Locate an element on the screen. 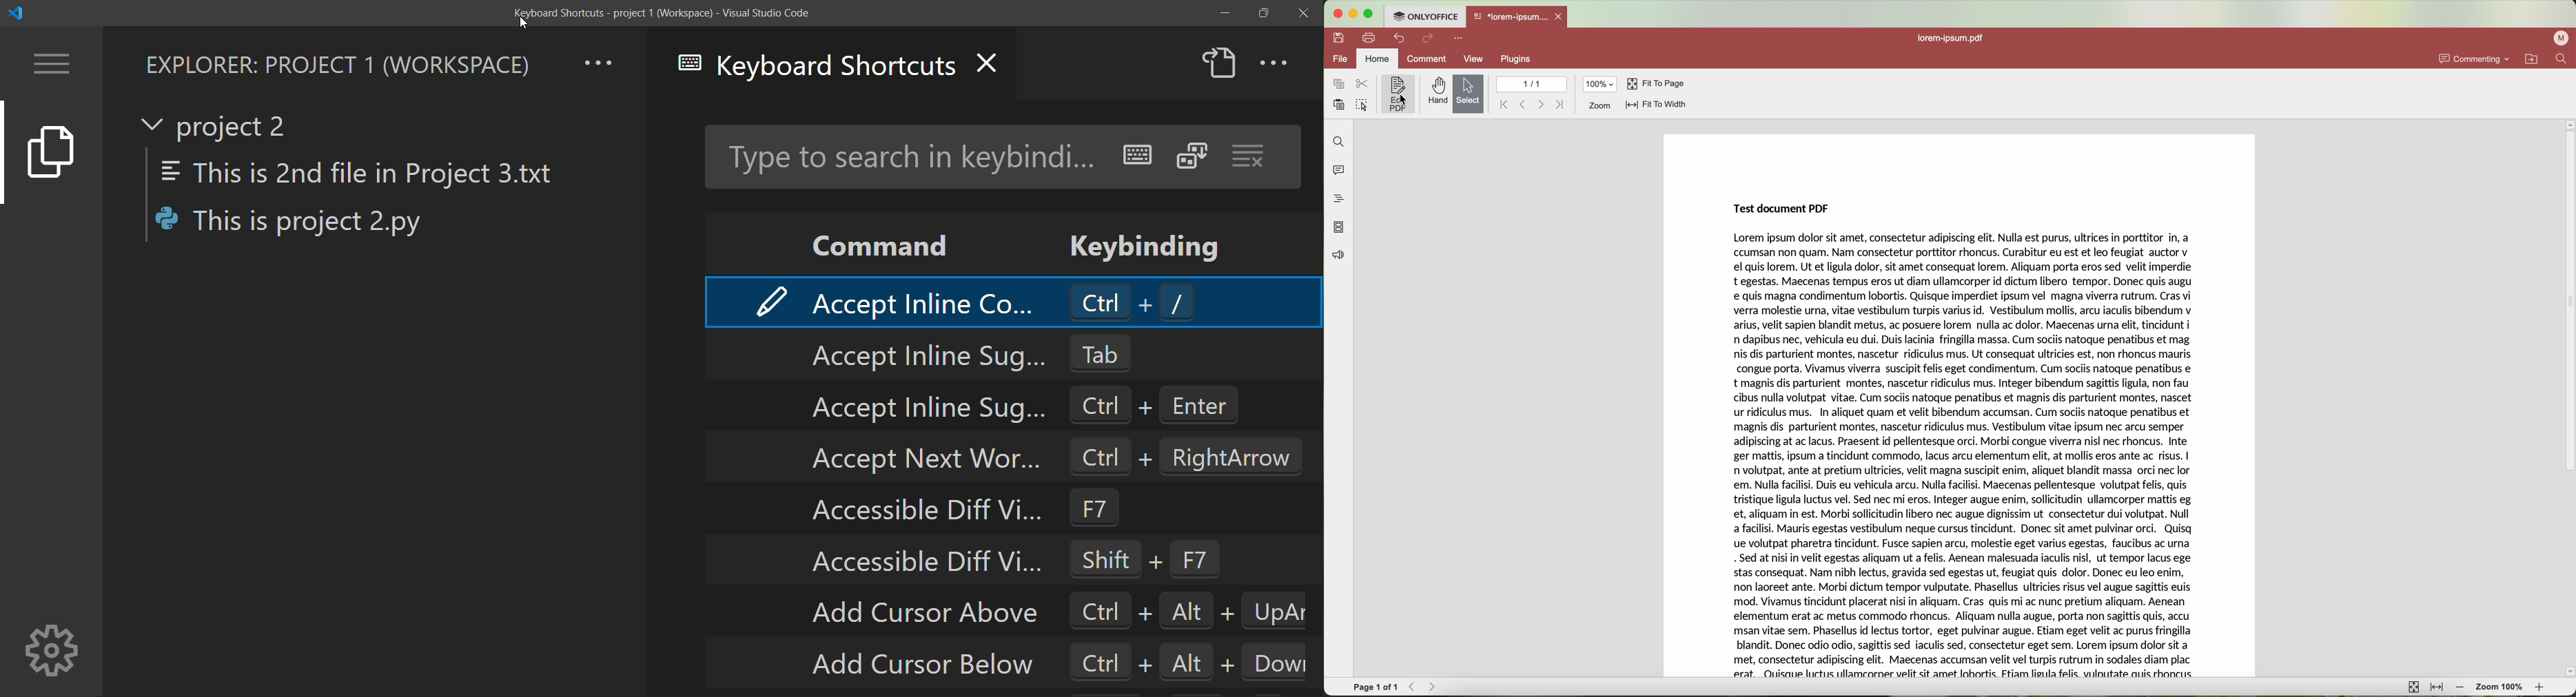  comment is located at coordinates (1426, 60).